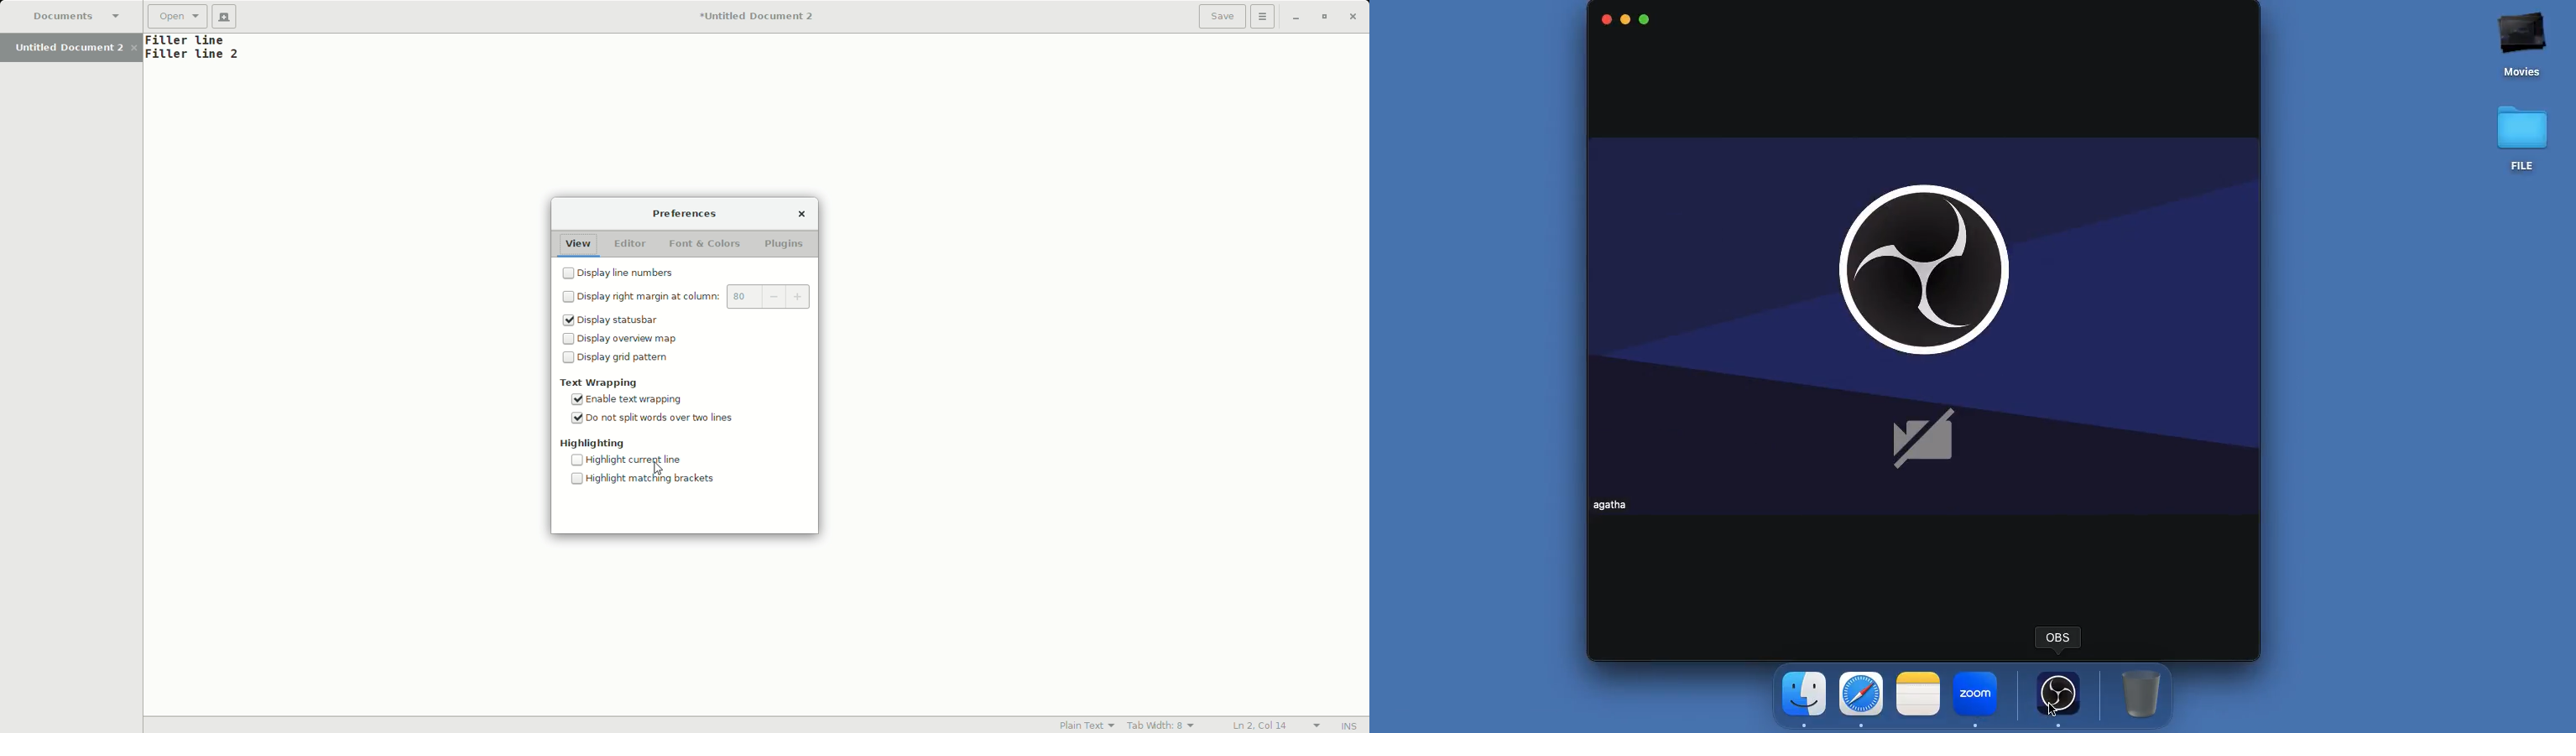  Describe the element at coordinates (620, 340) in the screenshot. I see `Display overview map` at that location.